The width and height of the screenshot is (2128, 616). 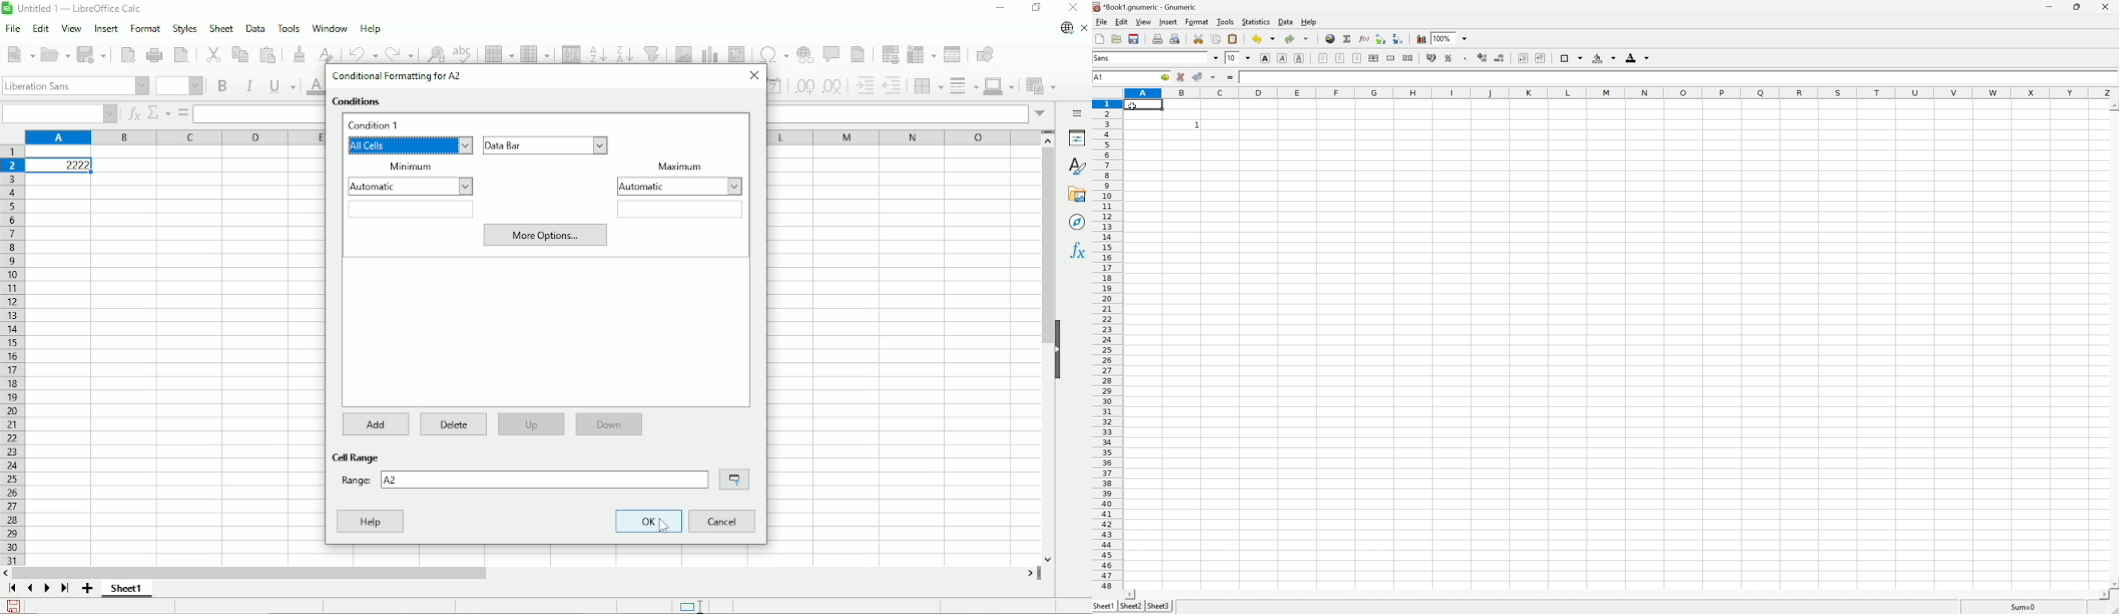 I want to click on copy, so click(x=1217, y=37).